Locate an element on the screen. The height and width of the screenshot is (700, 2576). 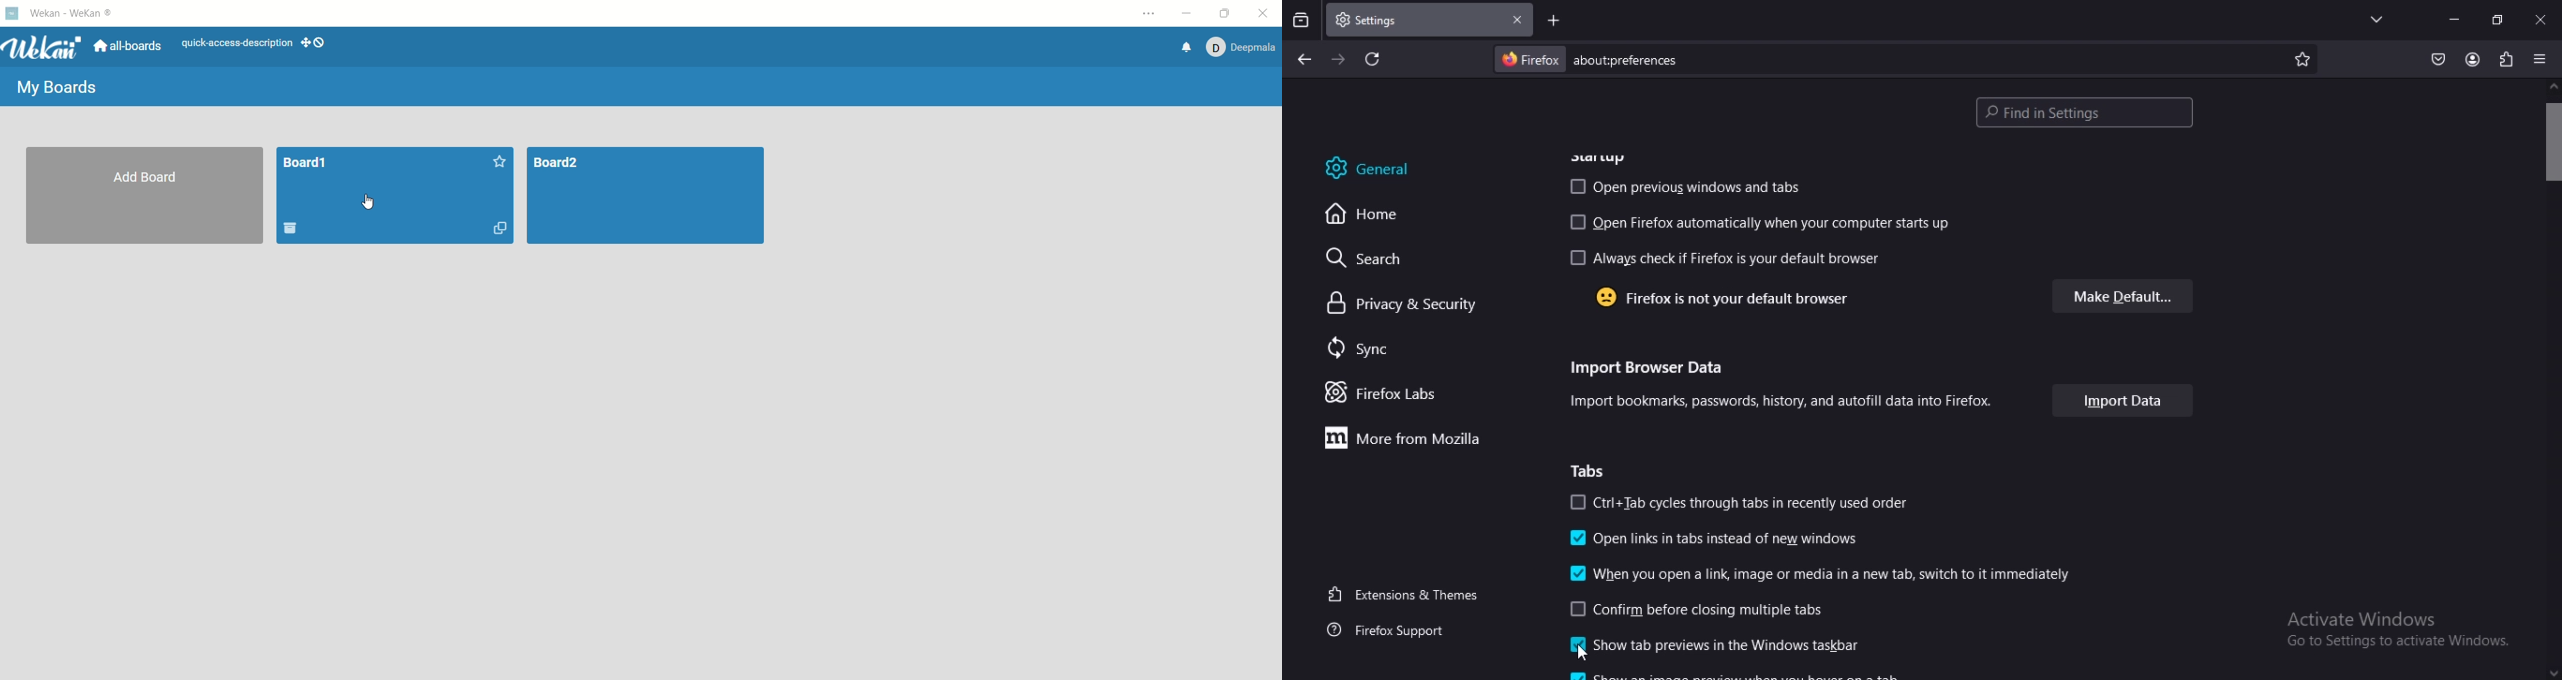
close is located at coordinates (2540, 22).